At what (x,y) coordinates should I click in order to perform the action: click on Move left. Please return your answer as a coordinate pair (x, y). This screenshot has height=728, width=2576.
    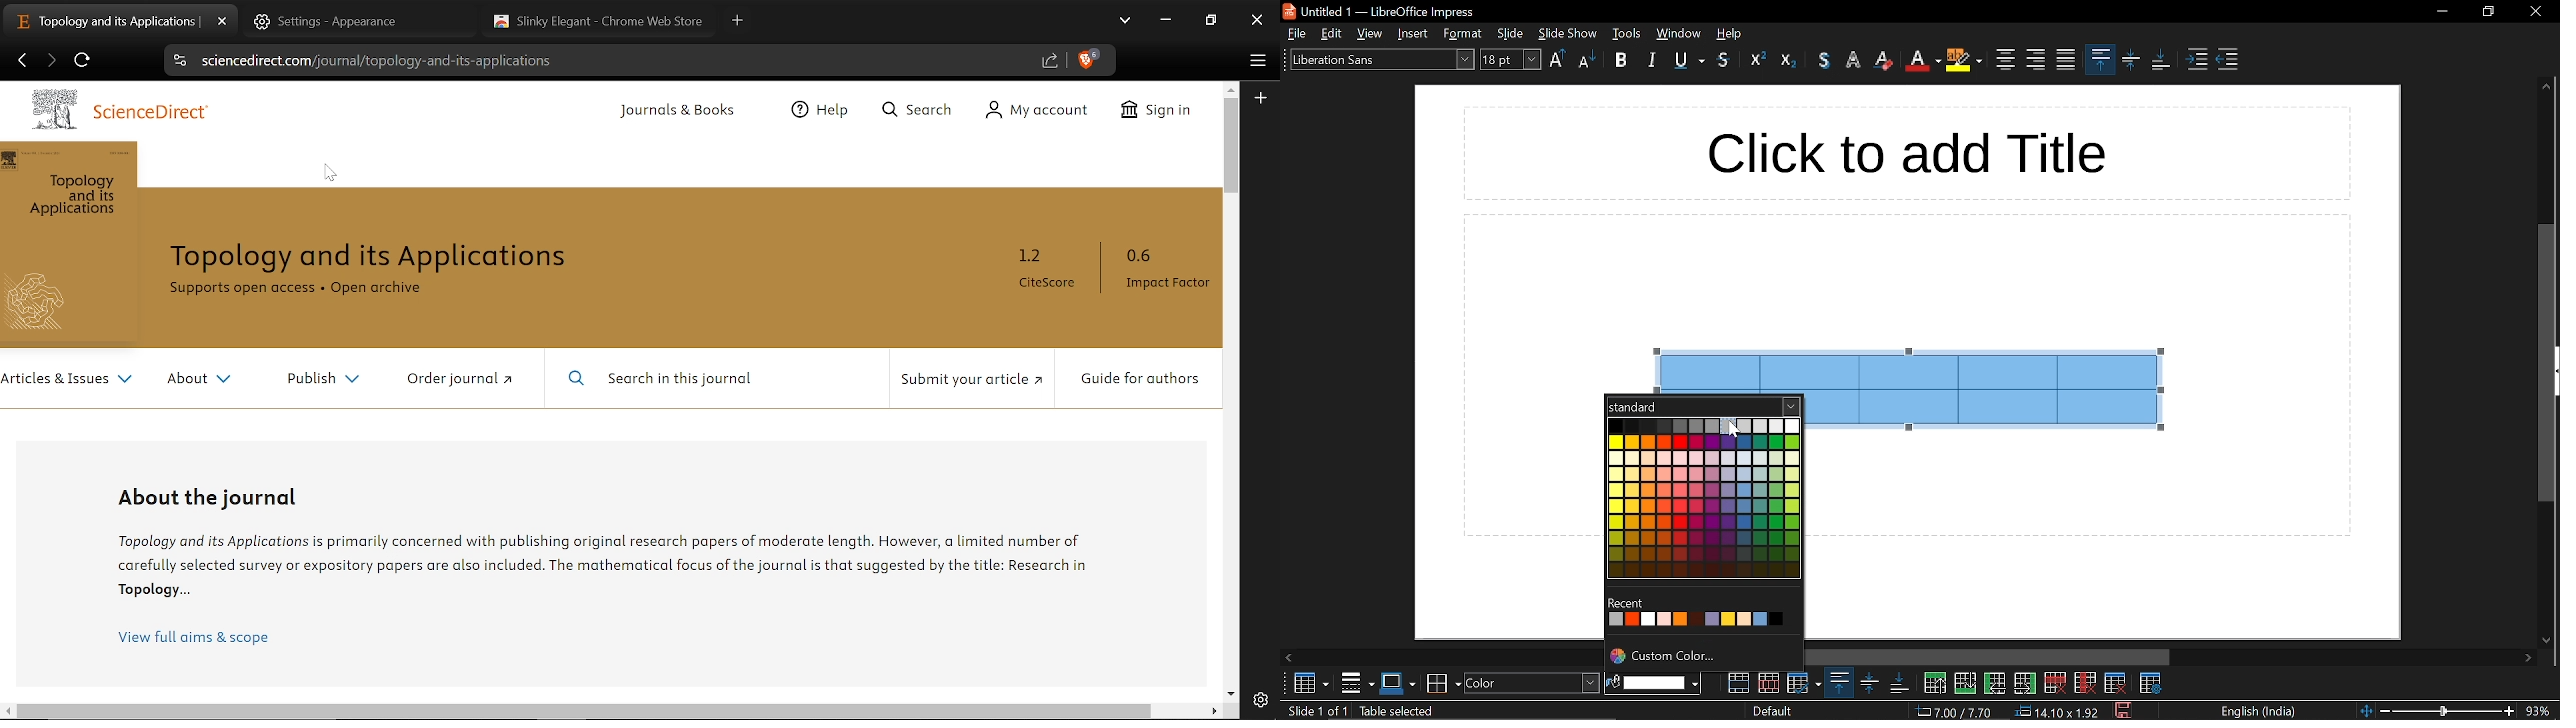
    Looking at the image, I should click on (8, 711).